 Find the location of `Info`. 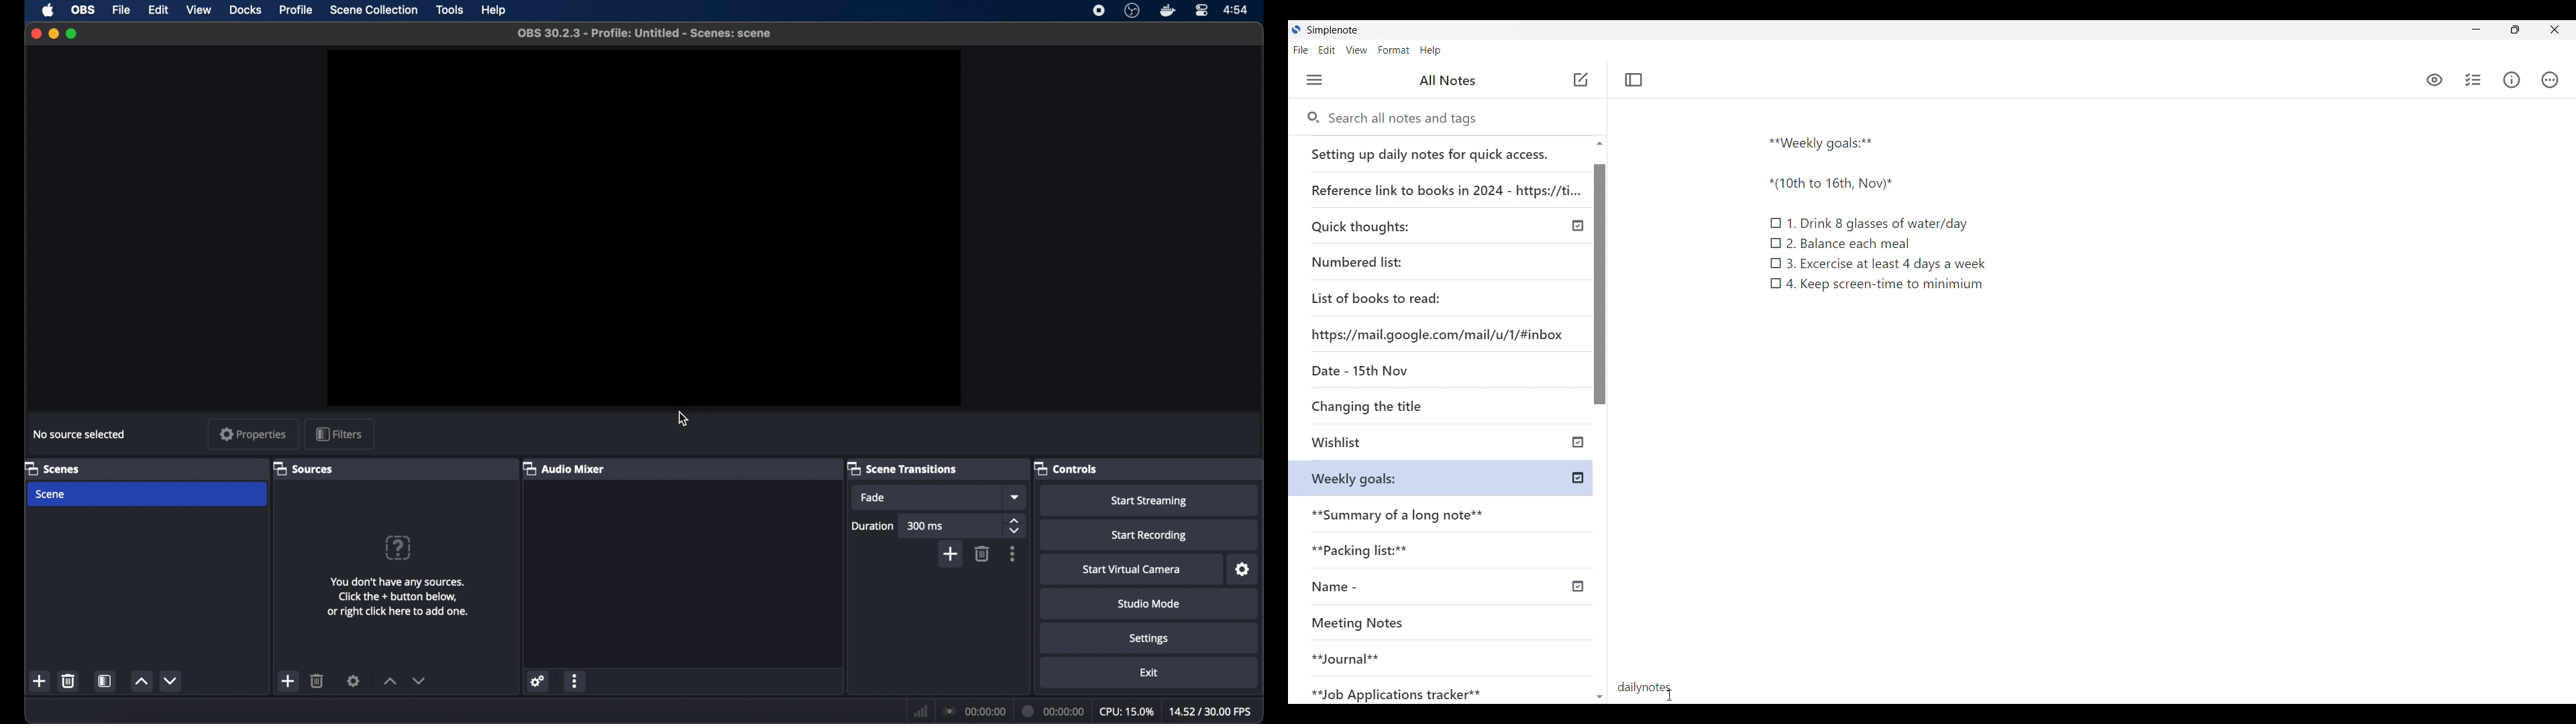

Info is located at coordinates (2511, 80).